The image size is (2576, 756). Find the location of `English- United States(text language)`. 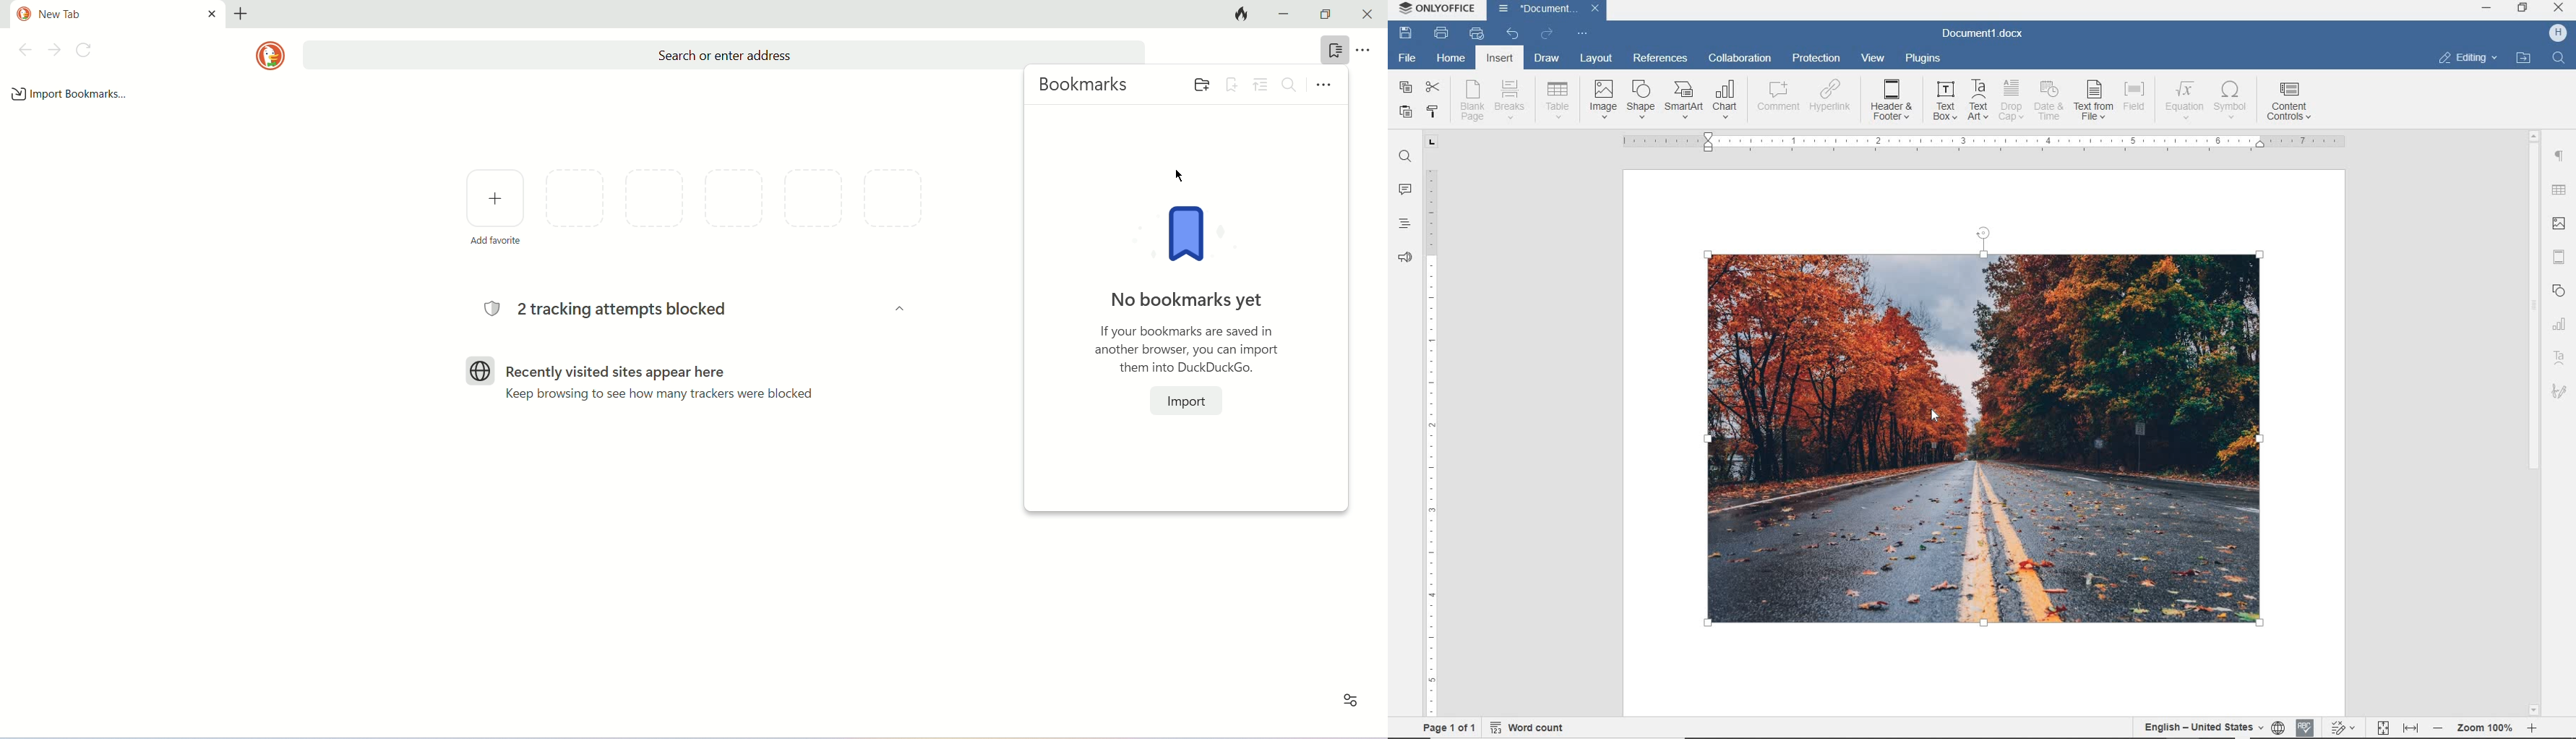

English- United States(text language) is located at coordinates (2203, 728).